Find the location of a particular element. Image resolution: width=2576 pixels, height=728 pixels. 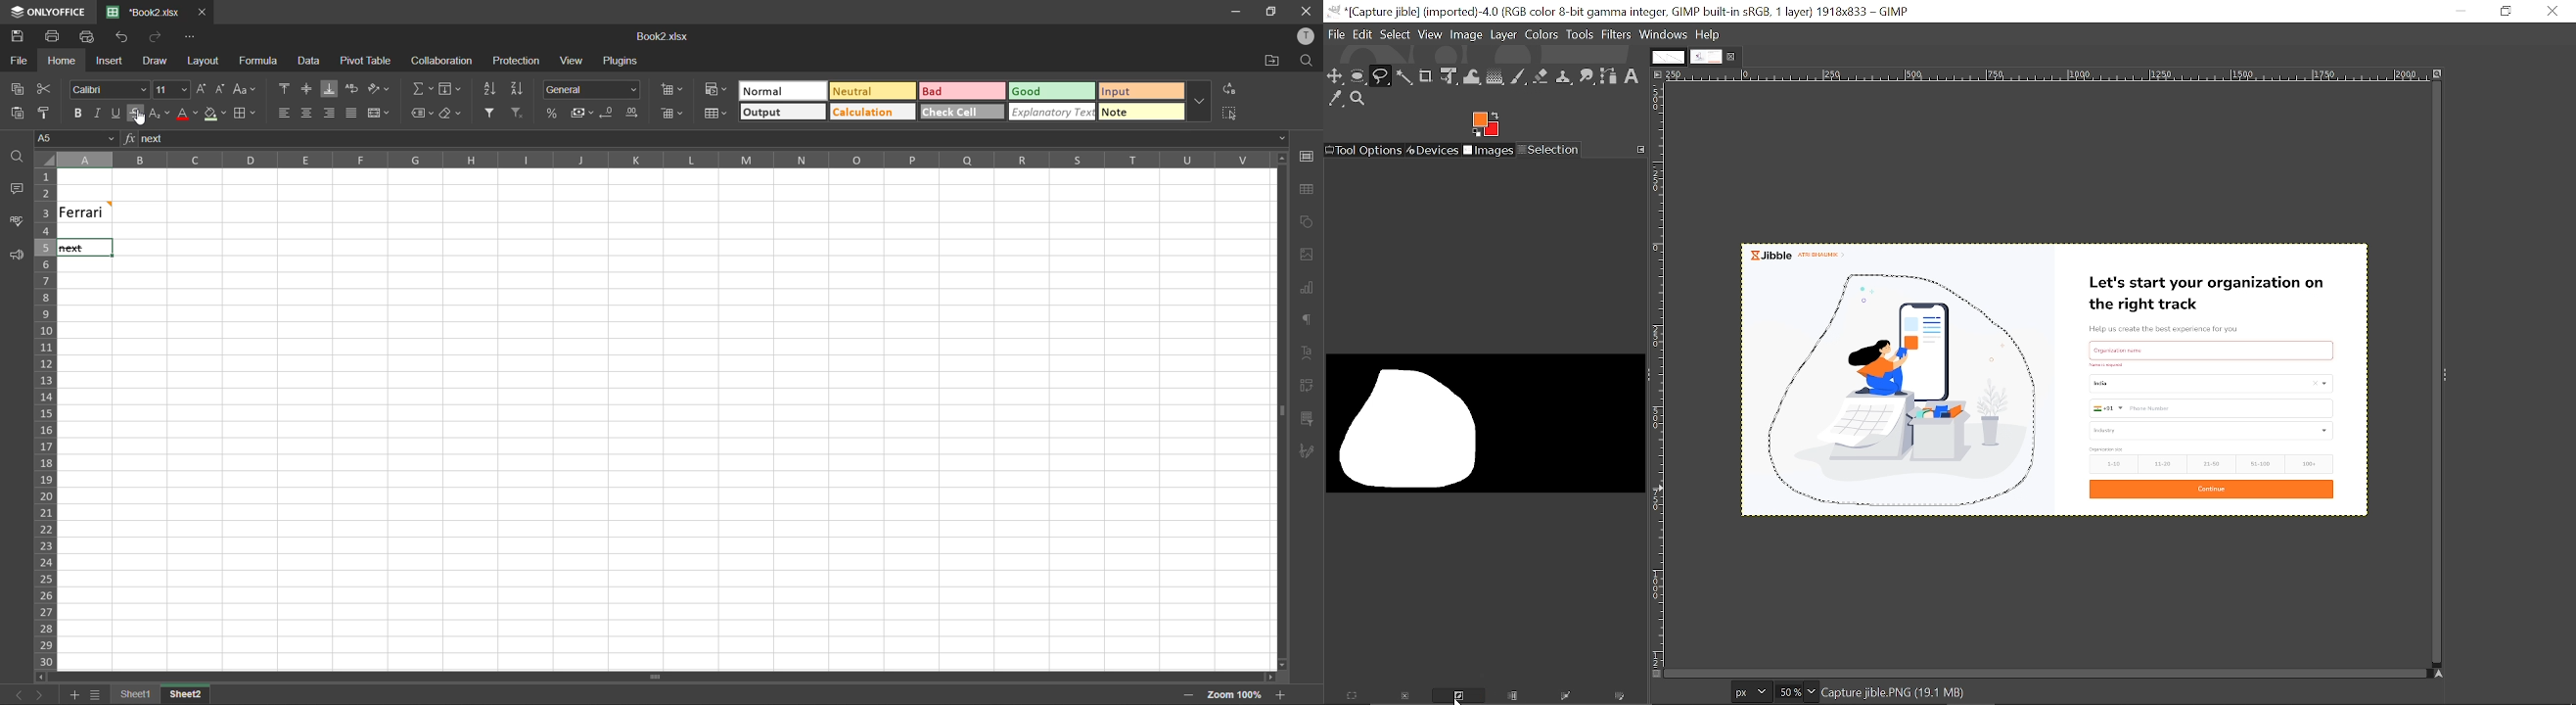

charts is located at coordinates (1309, 289).